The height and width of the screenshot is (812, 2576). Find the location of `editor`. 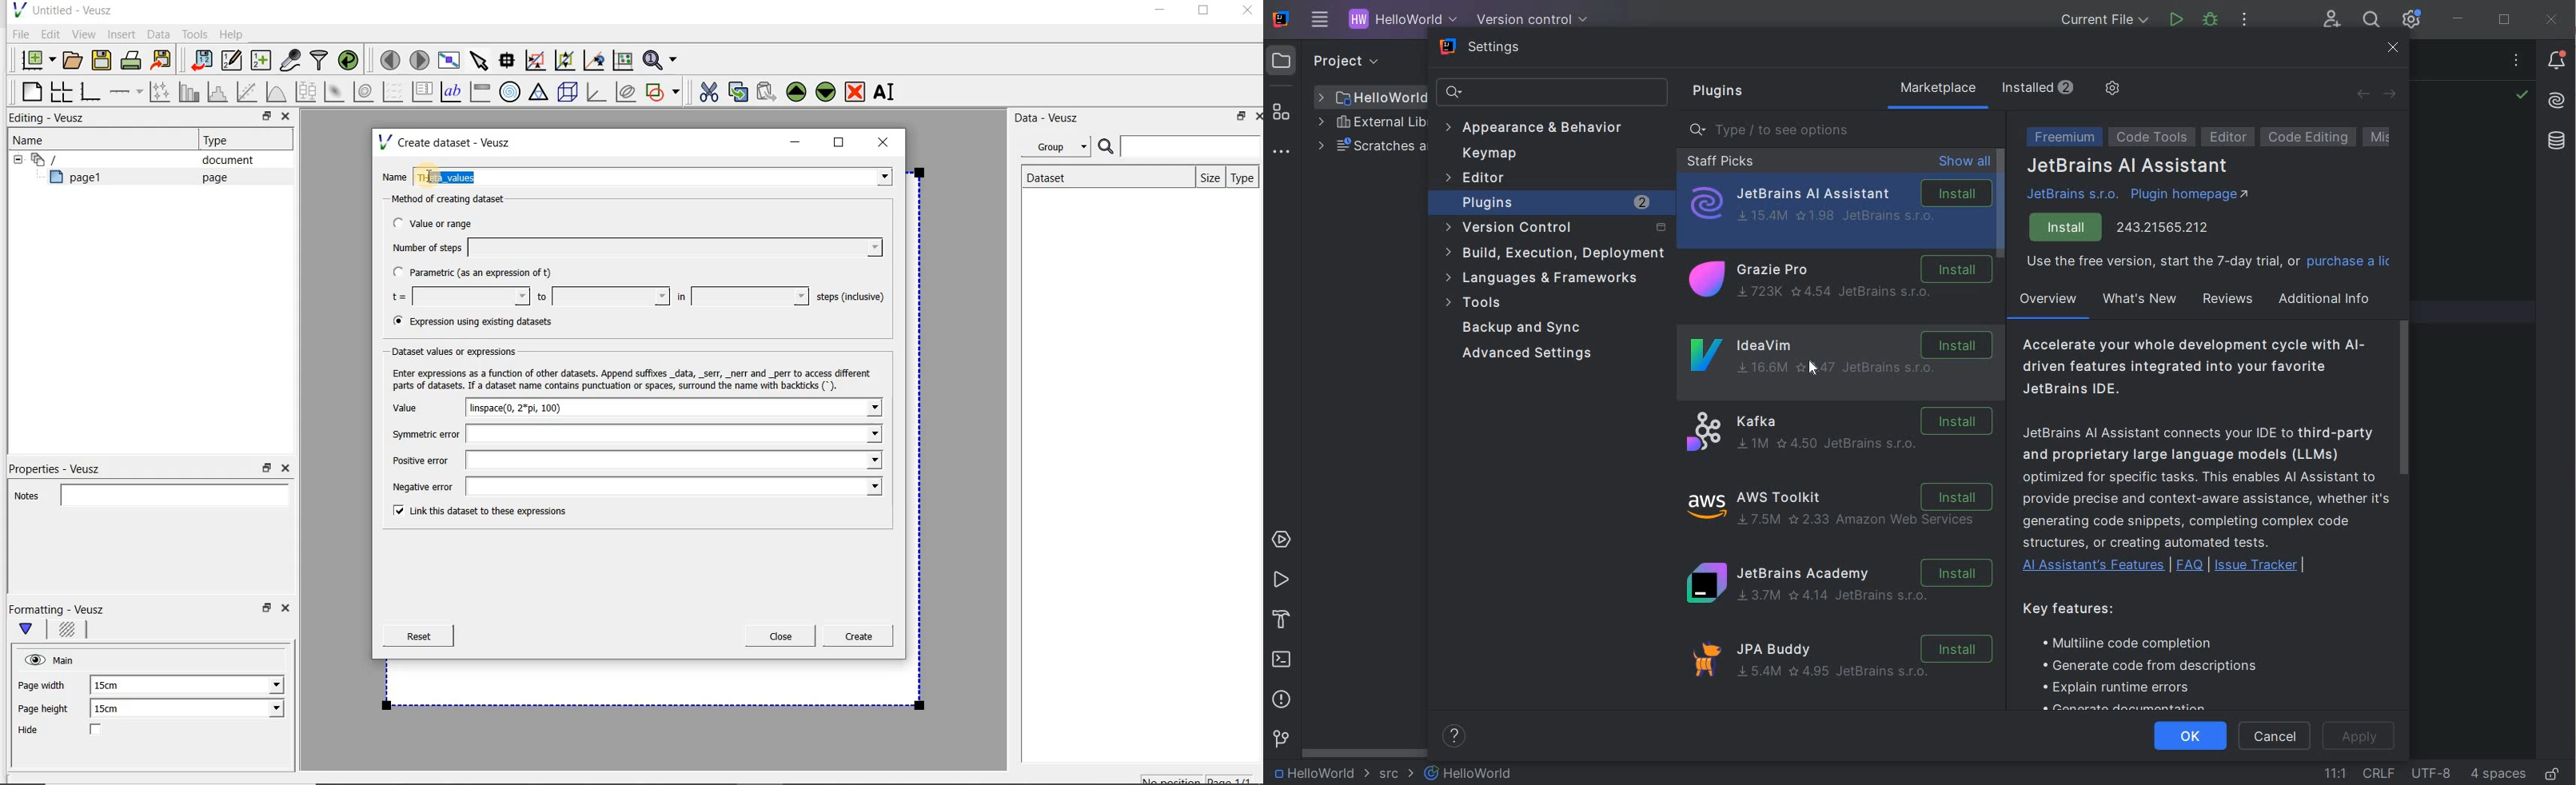

editor is located at coordinates (2229, 137).